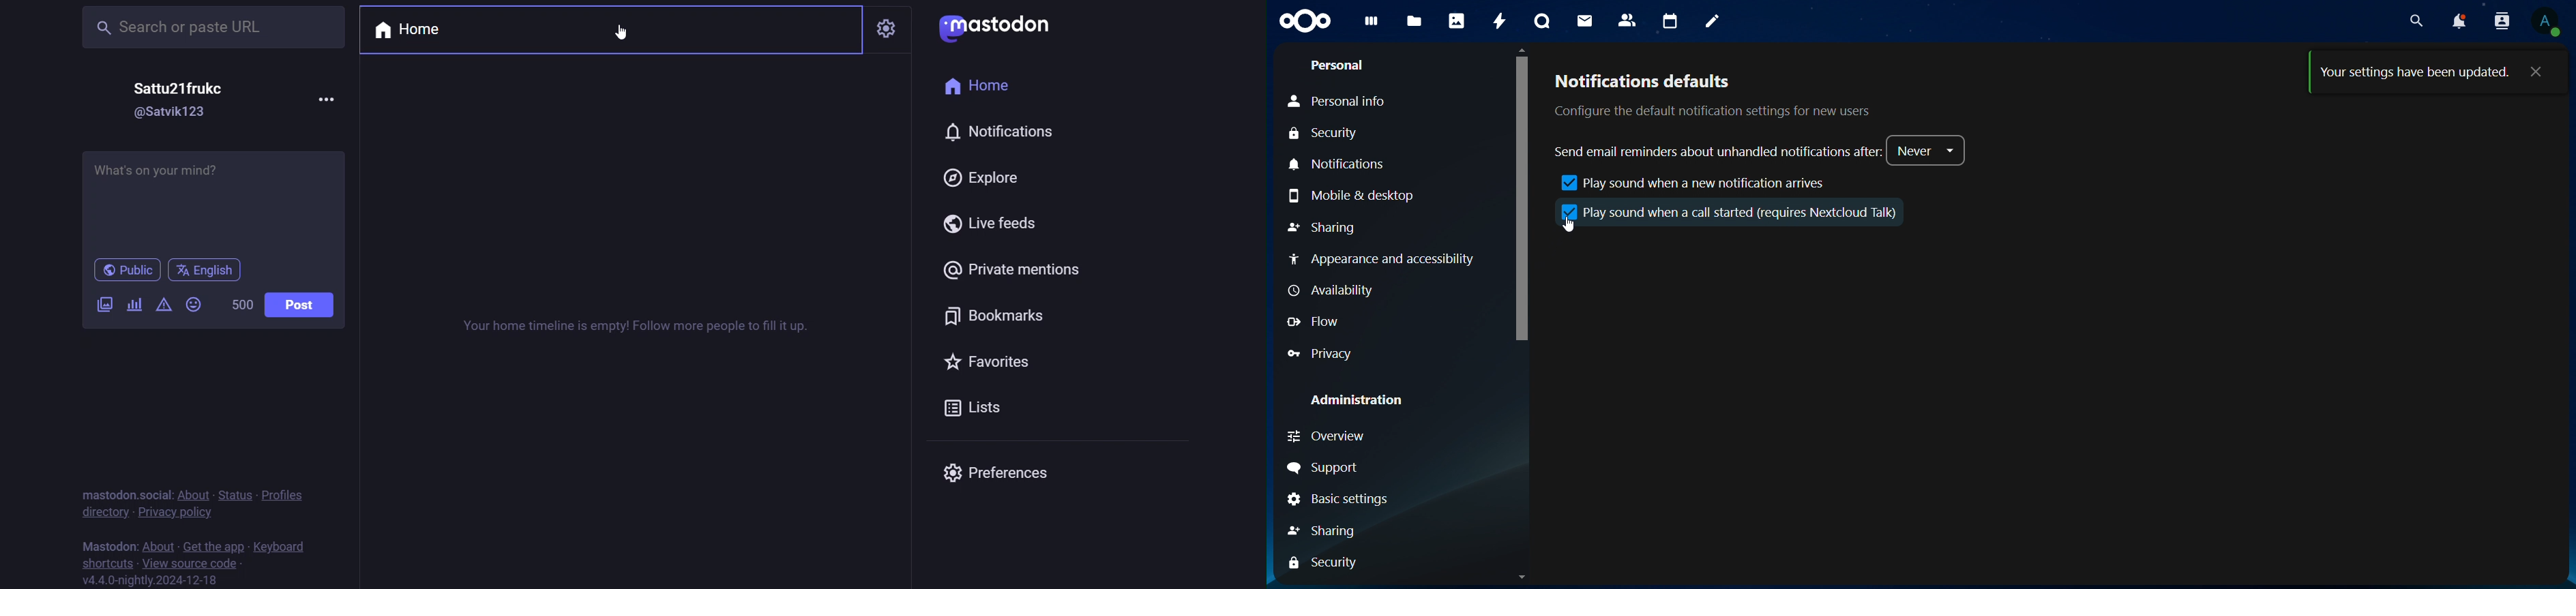 Image resolution: width=2576 pixels, height=616 pixels. I want to click on notification, so click(999, 135).